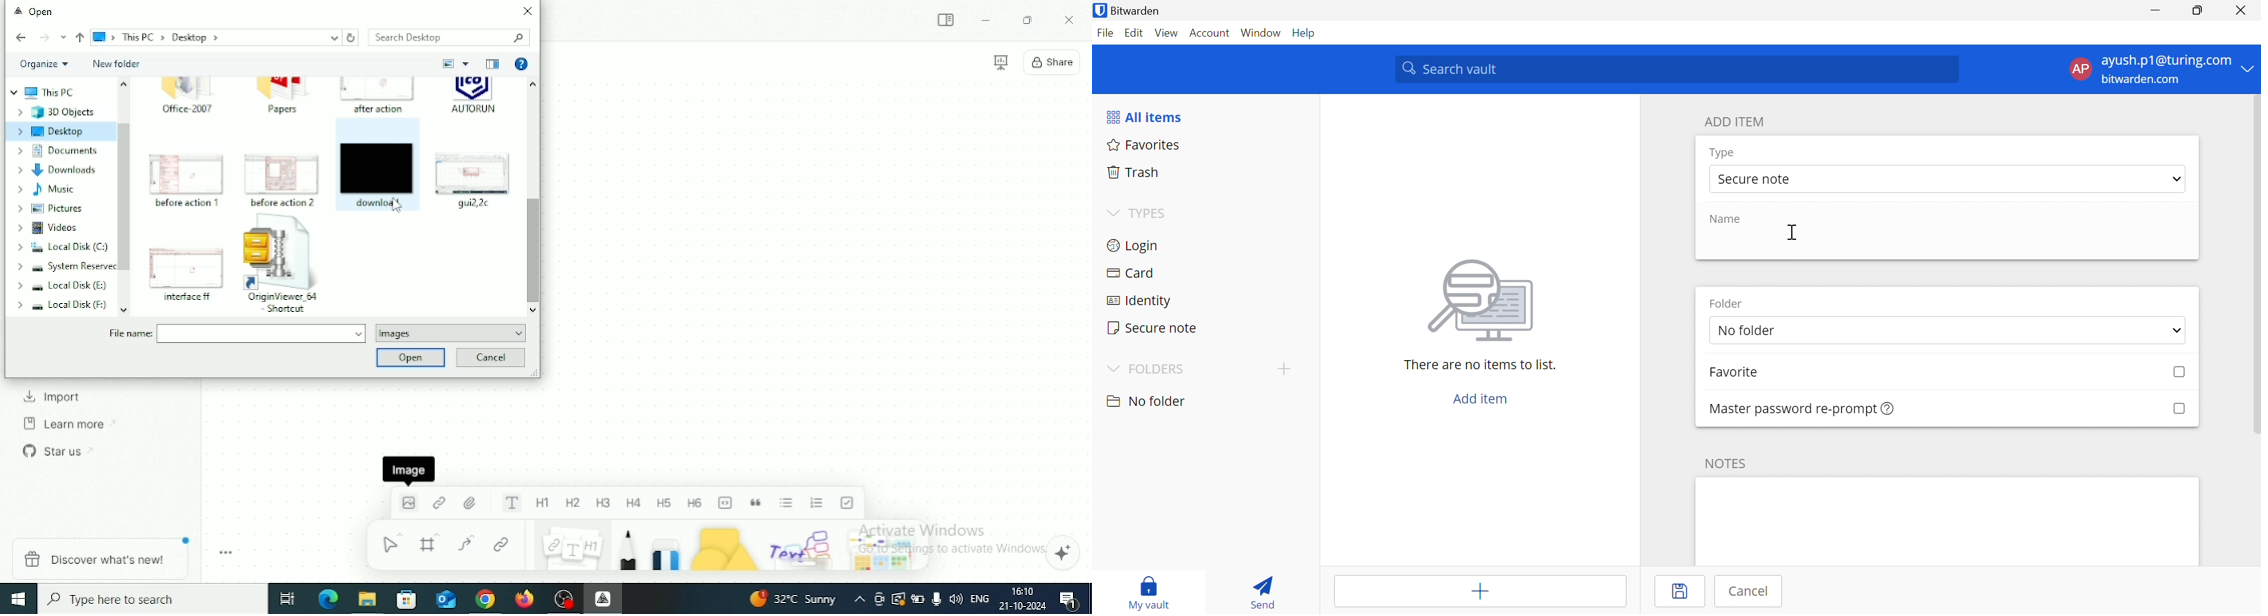 This screenshot has width=2268, height=616. I want to click on TYPES, so click(1151, 214).